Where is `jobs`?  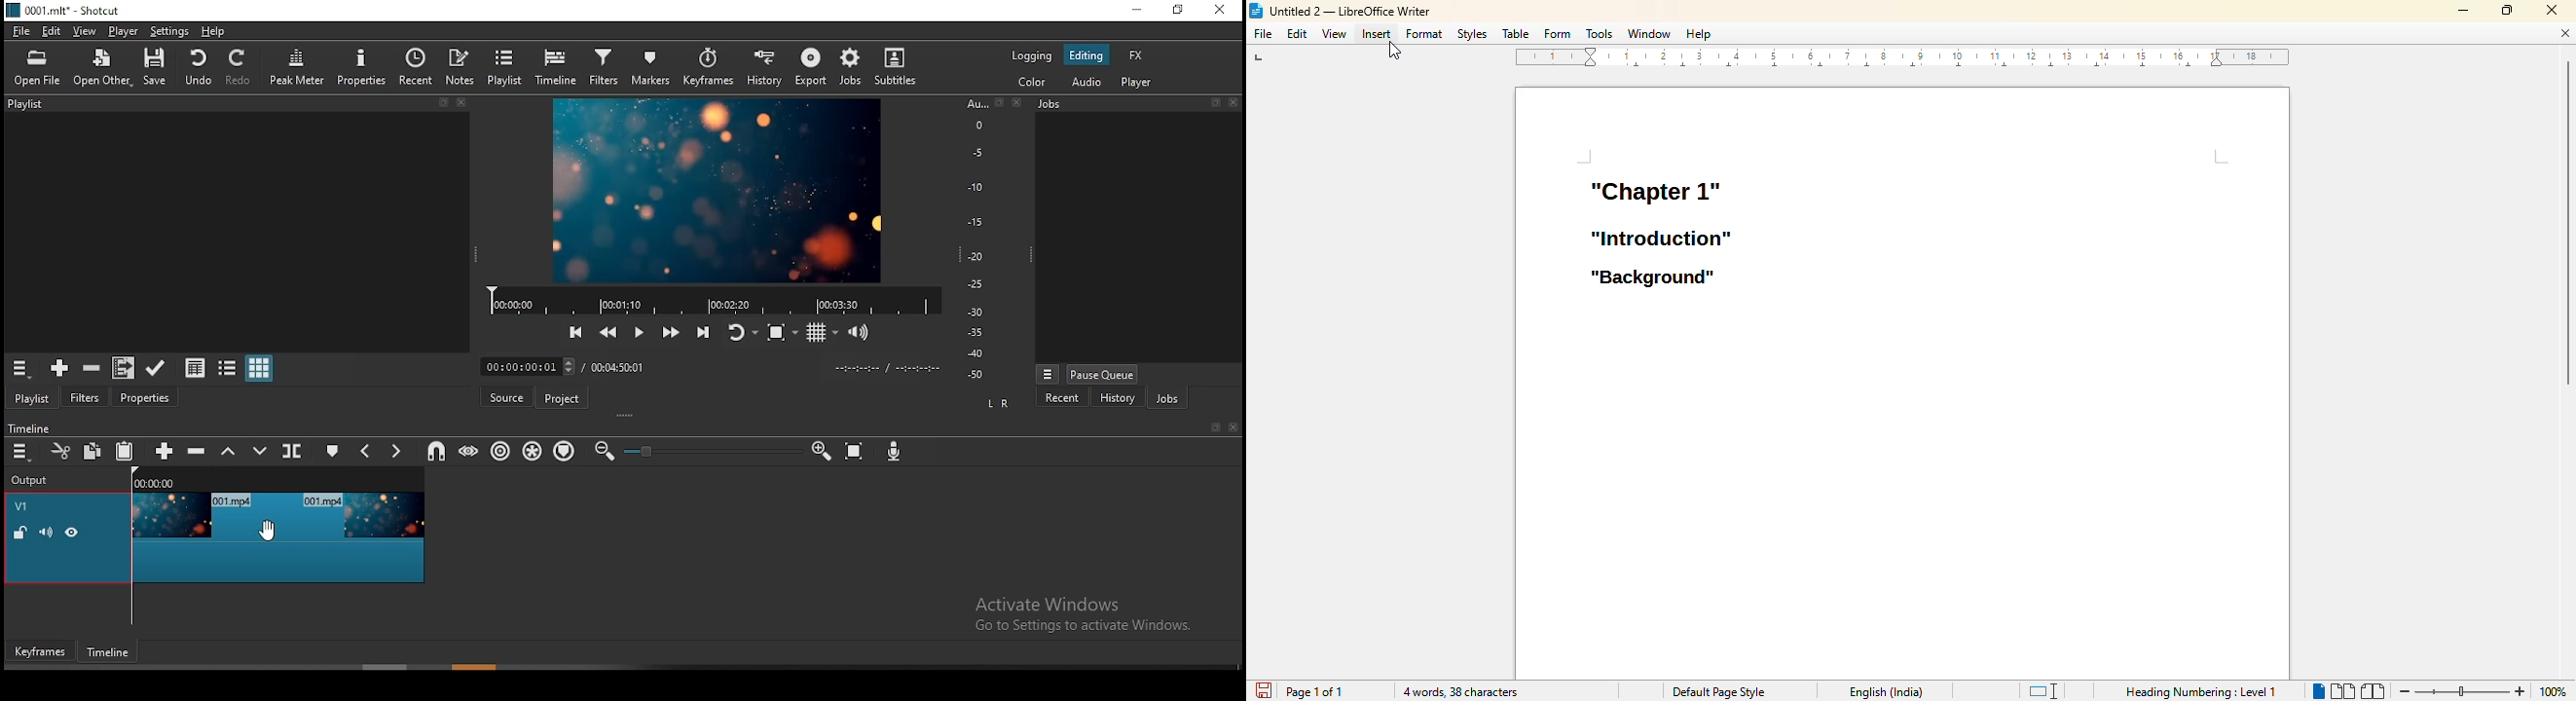
jobs is located at coordinates (1171, 398).